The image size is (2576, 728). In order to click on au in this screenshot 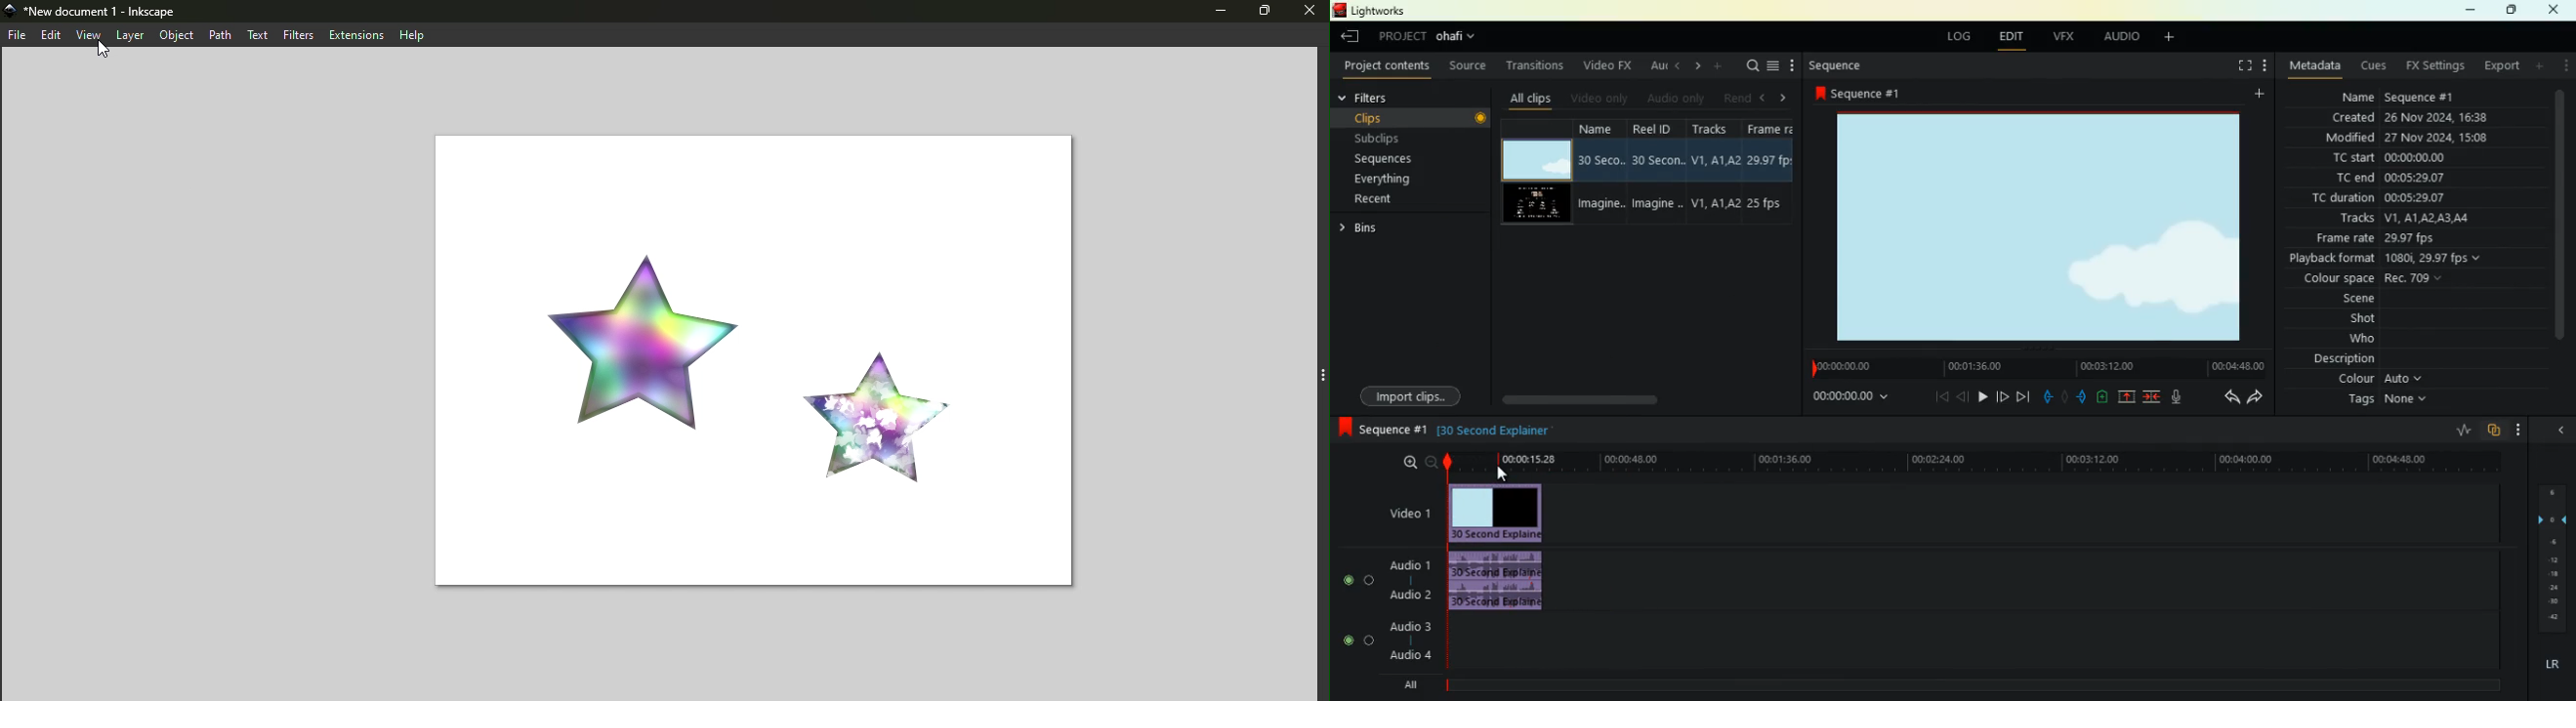, I will do `click(1658, 66)`.